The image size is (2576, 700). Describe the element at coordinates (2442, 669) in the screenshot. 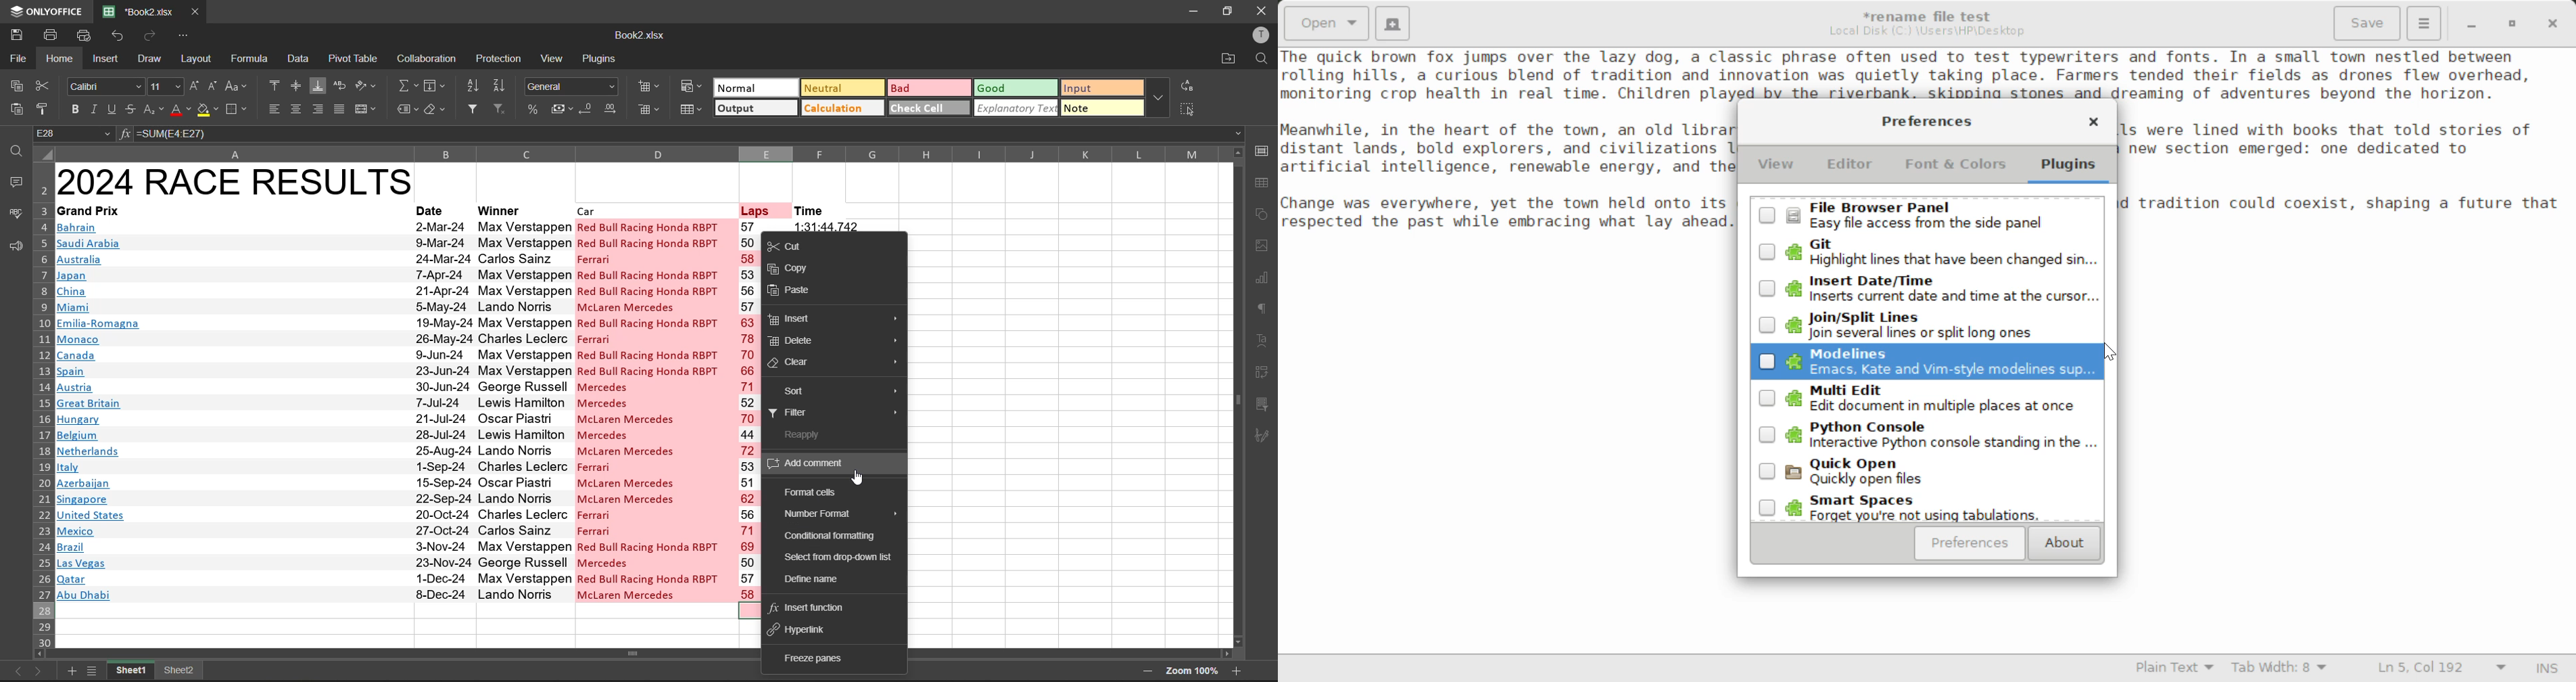

I see `Line & Character Count` at that location.